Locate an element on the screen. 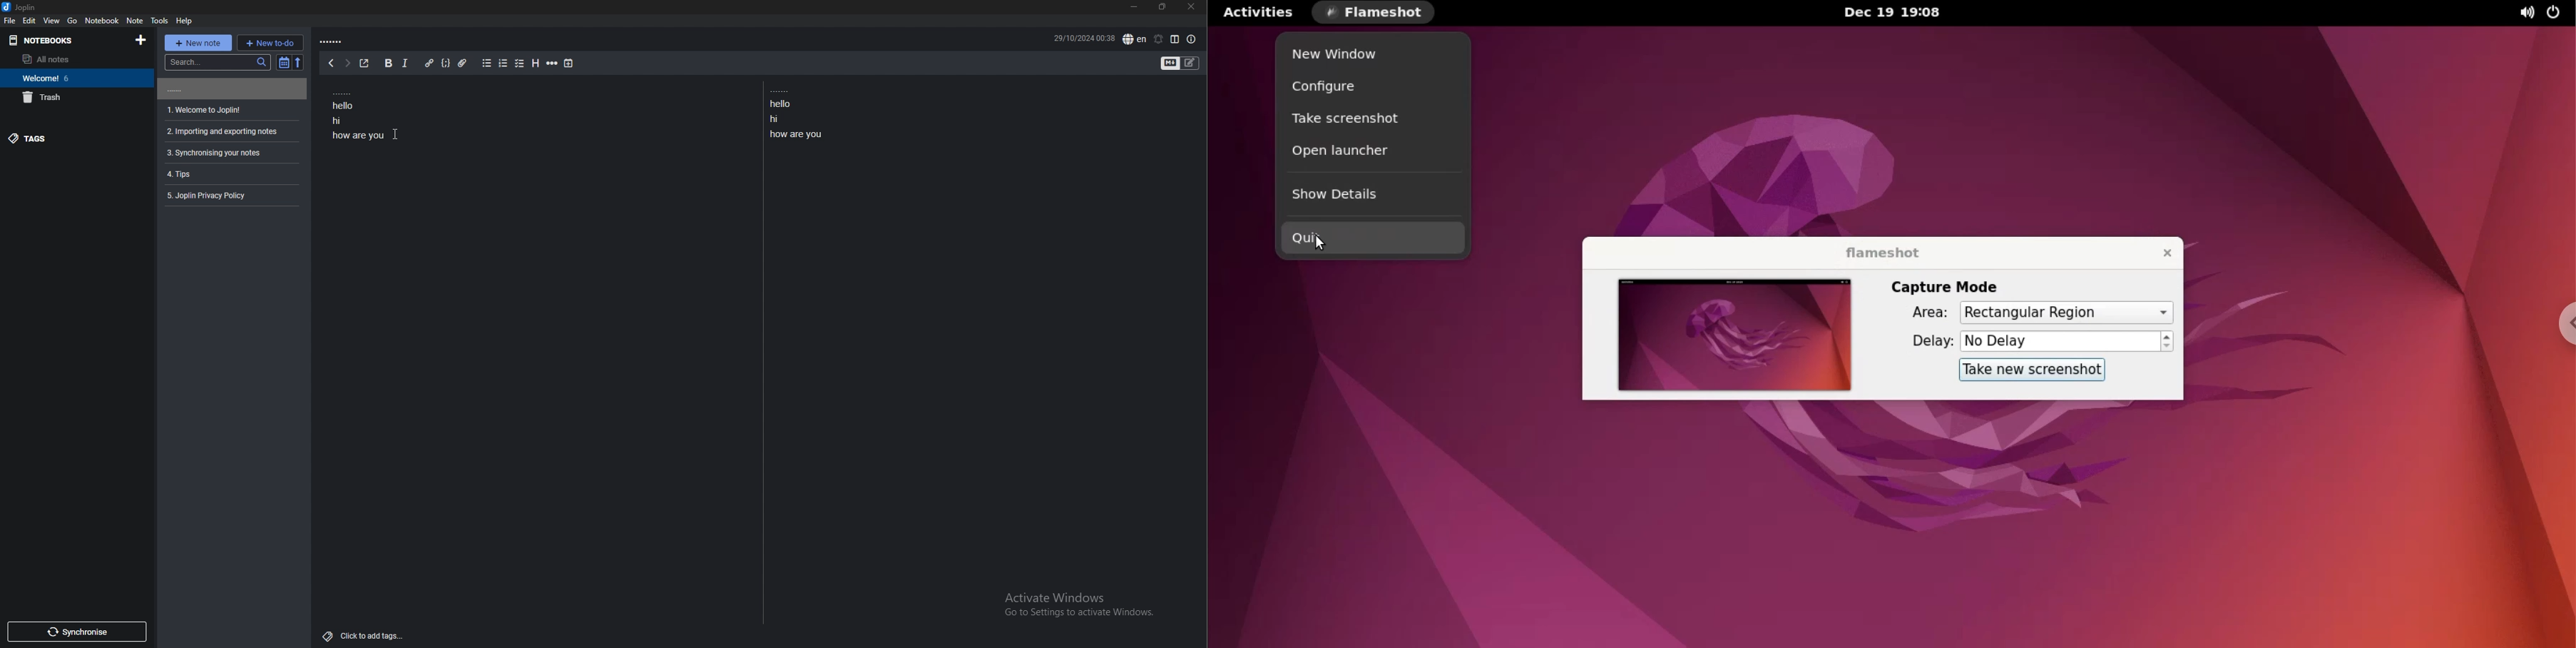 This screenshot has height=672, width=2576. file is located at coordinates (11, 21).